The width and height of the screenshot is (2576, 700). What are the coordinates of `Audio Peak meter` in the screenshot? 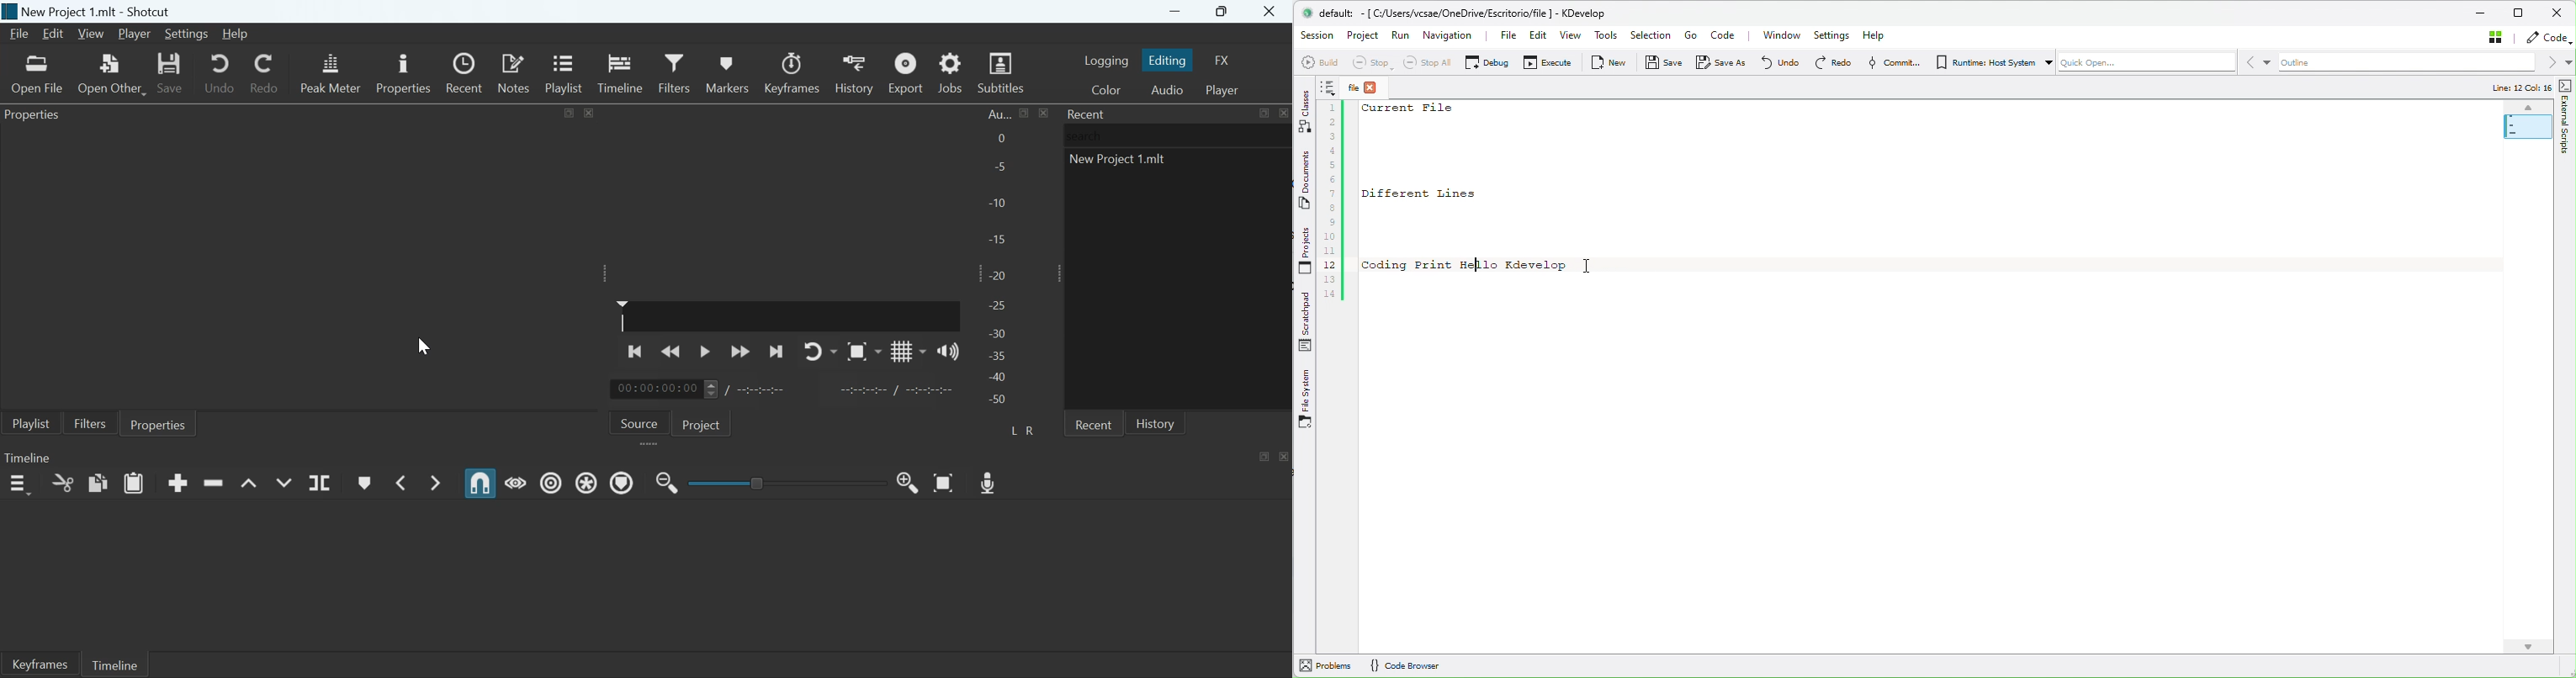 It's located at (1000, 259).